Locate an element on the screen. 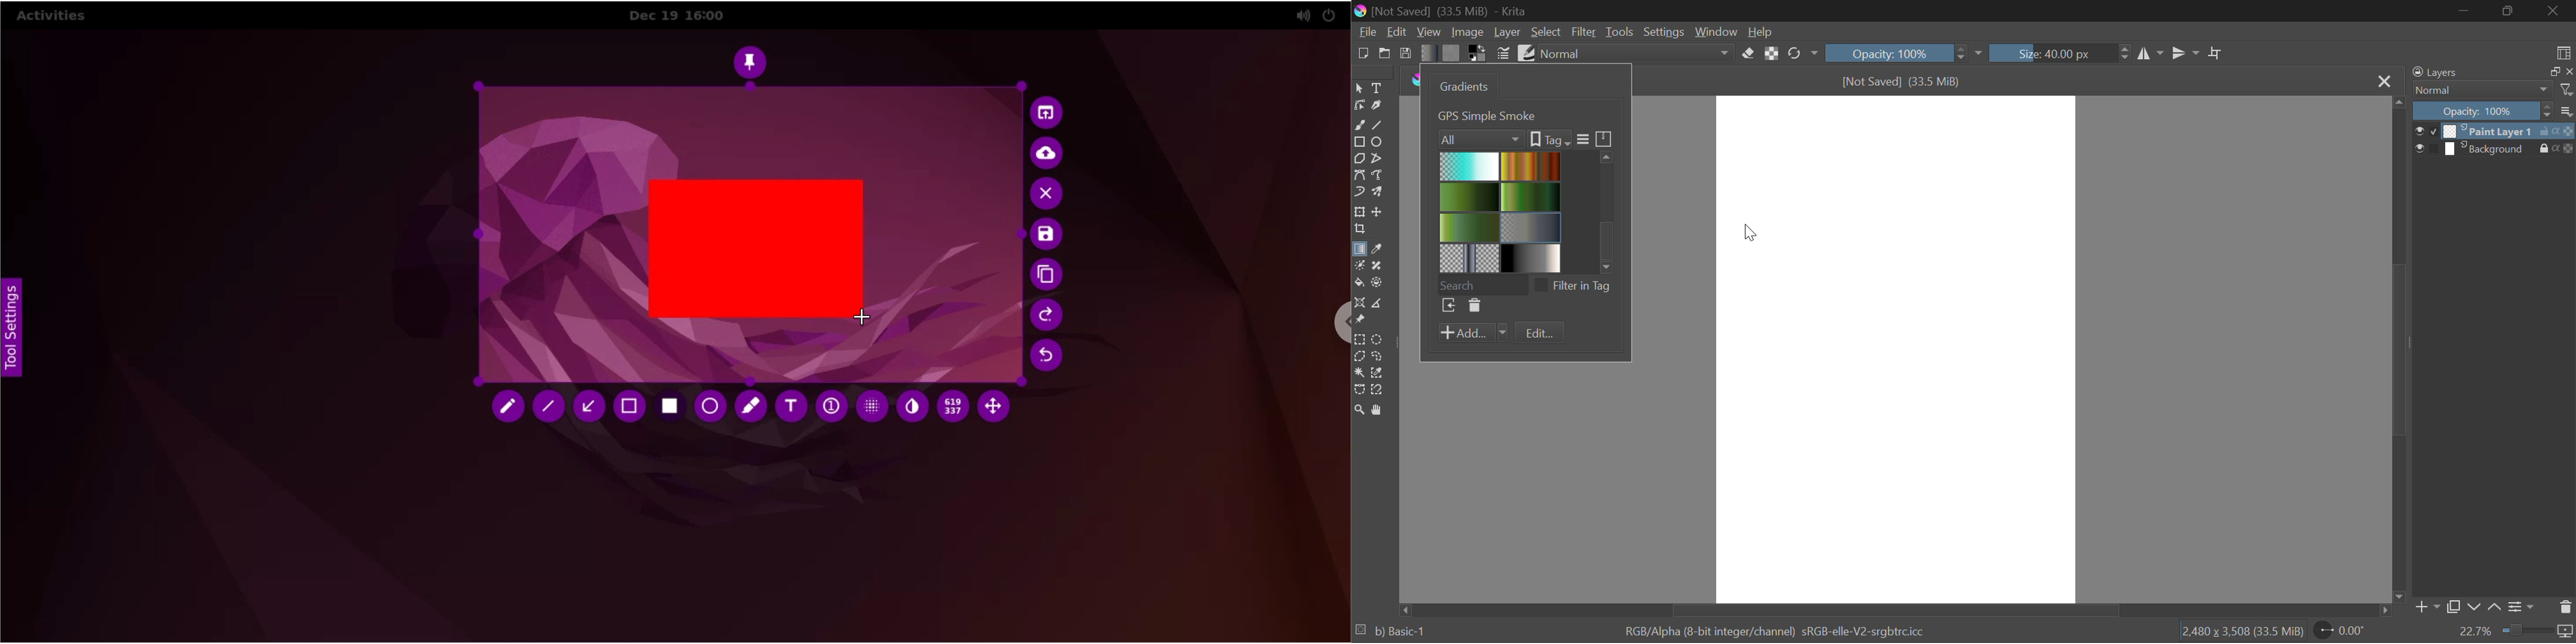 The height and width of the screenshot is (644, 2576). lock is located at coordinates (2547, 149).